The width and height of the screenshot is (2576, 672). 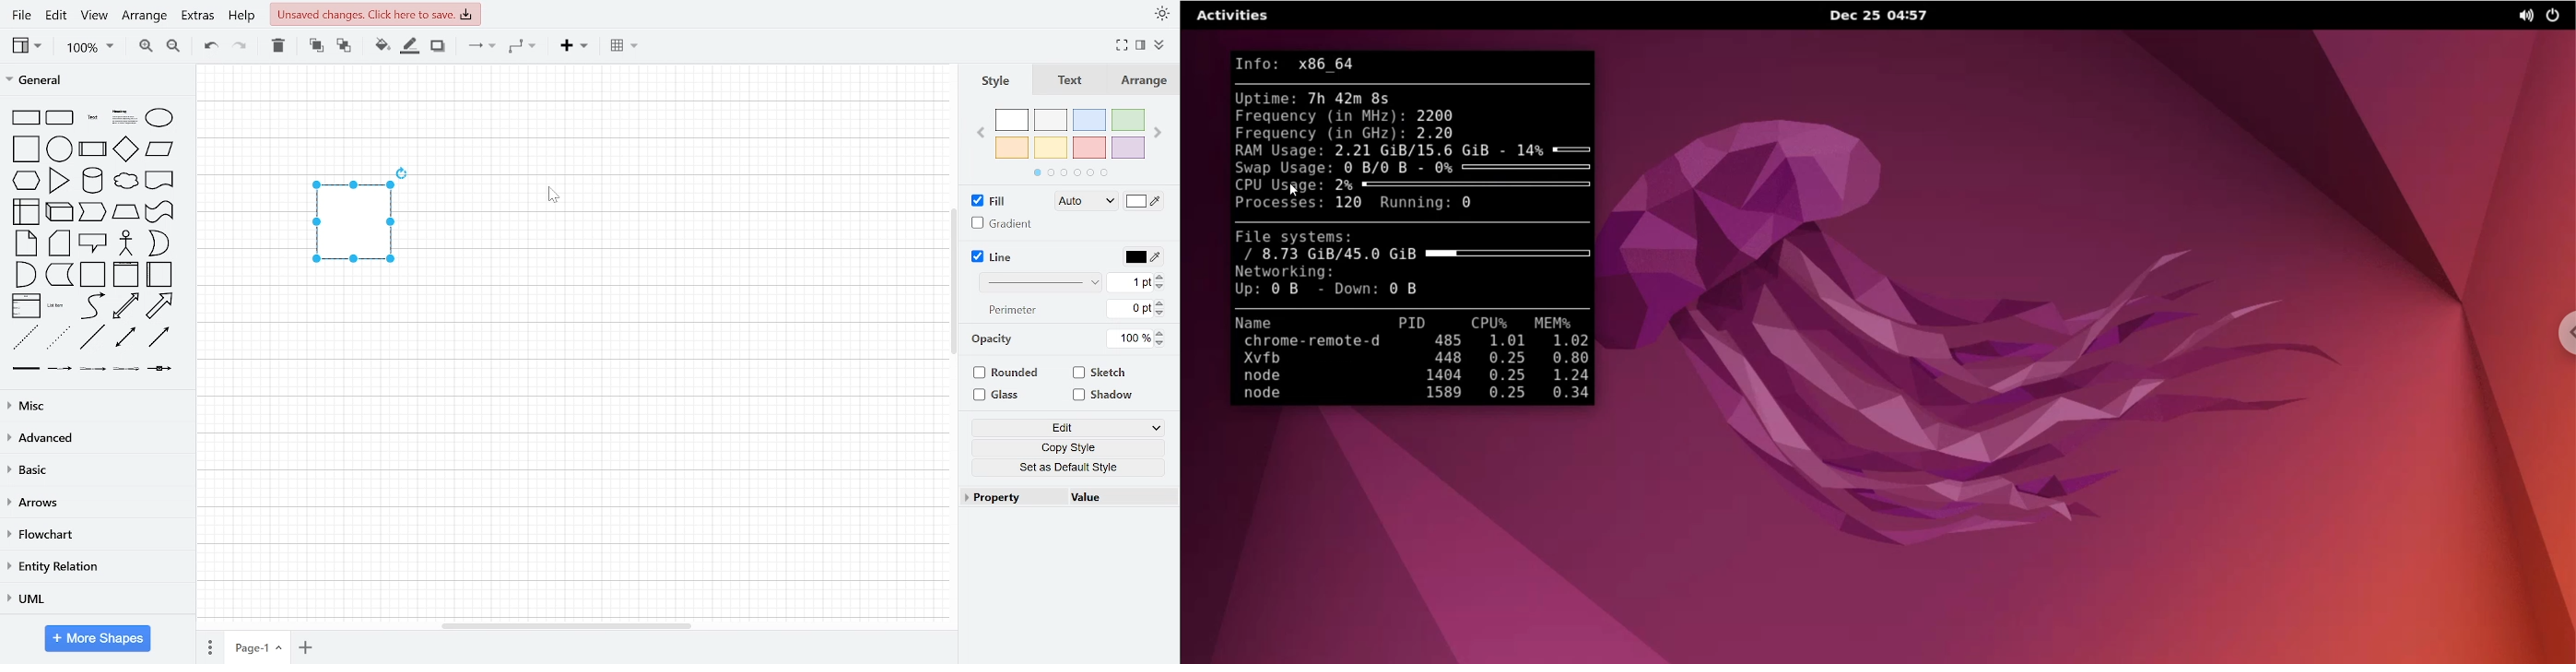 I want to click on fill, so click(x=993, y=202).